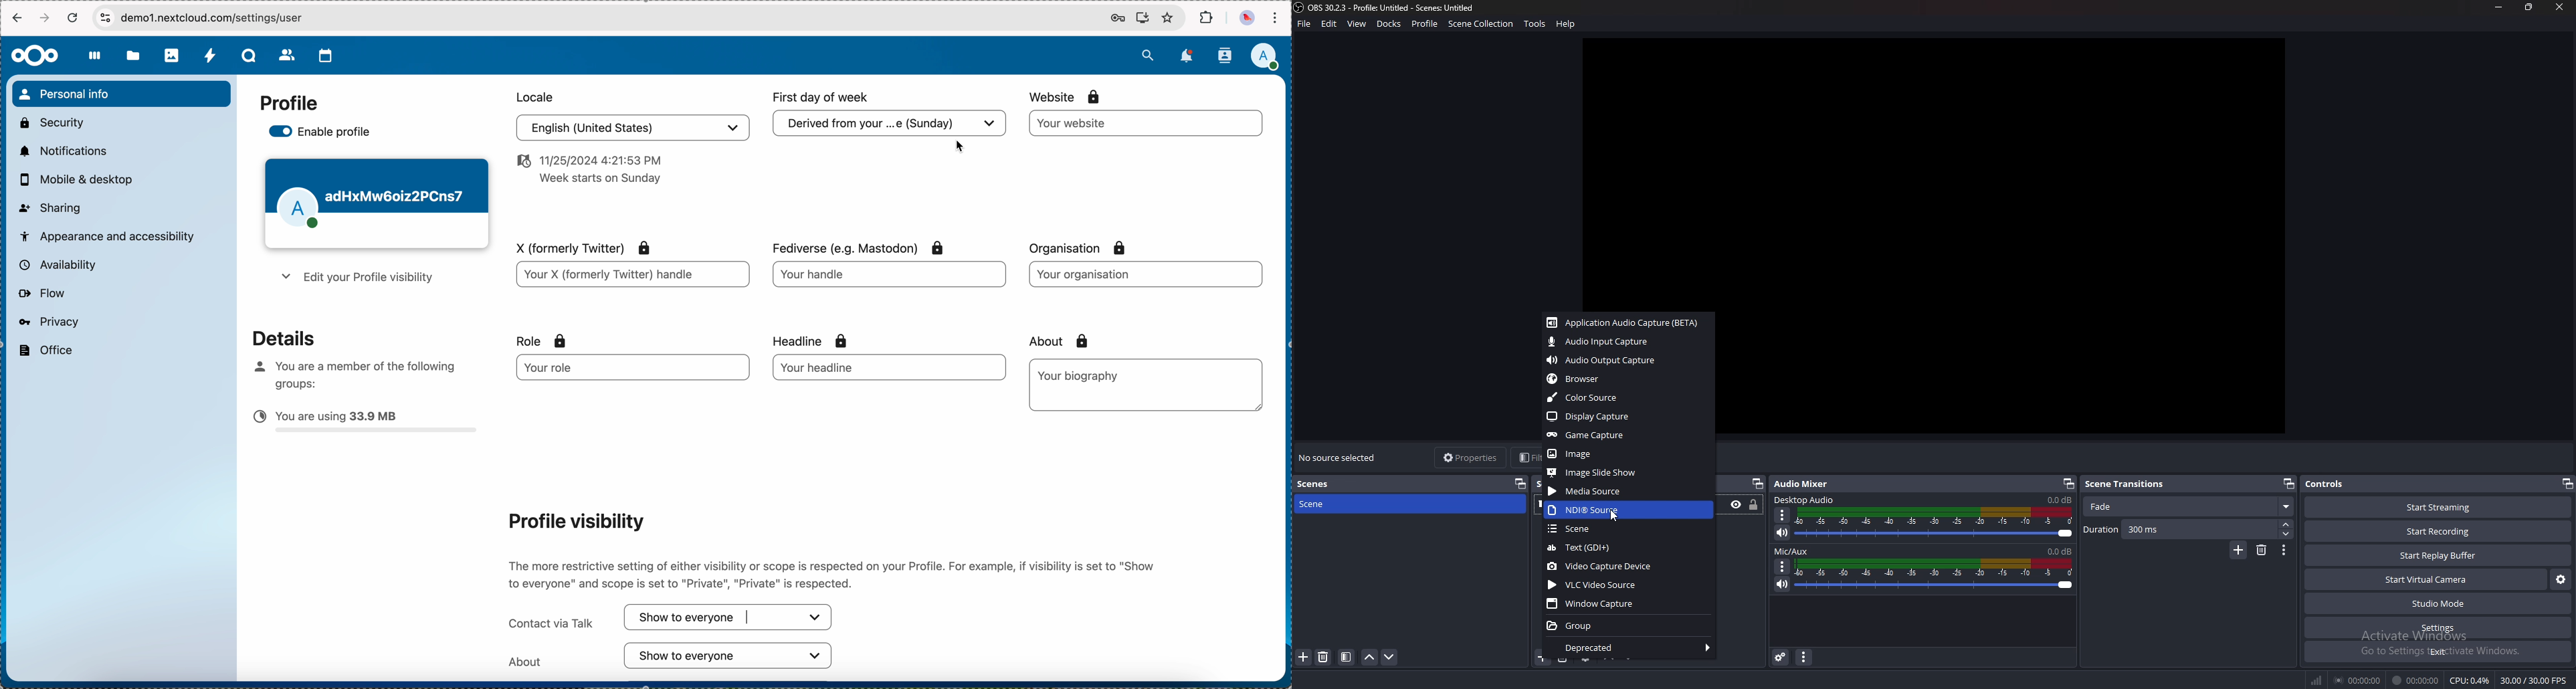 This screenshot has height=700, width=2576. I want to click on start replay buffer, so click(2437, 555).